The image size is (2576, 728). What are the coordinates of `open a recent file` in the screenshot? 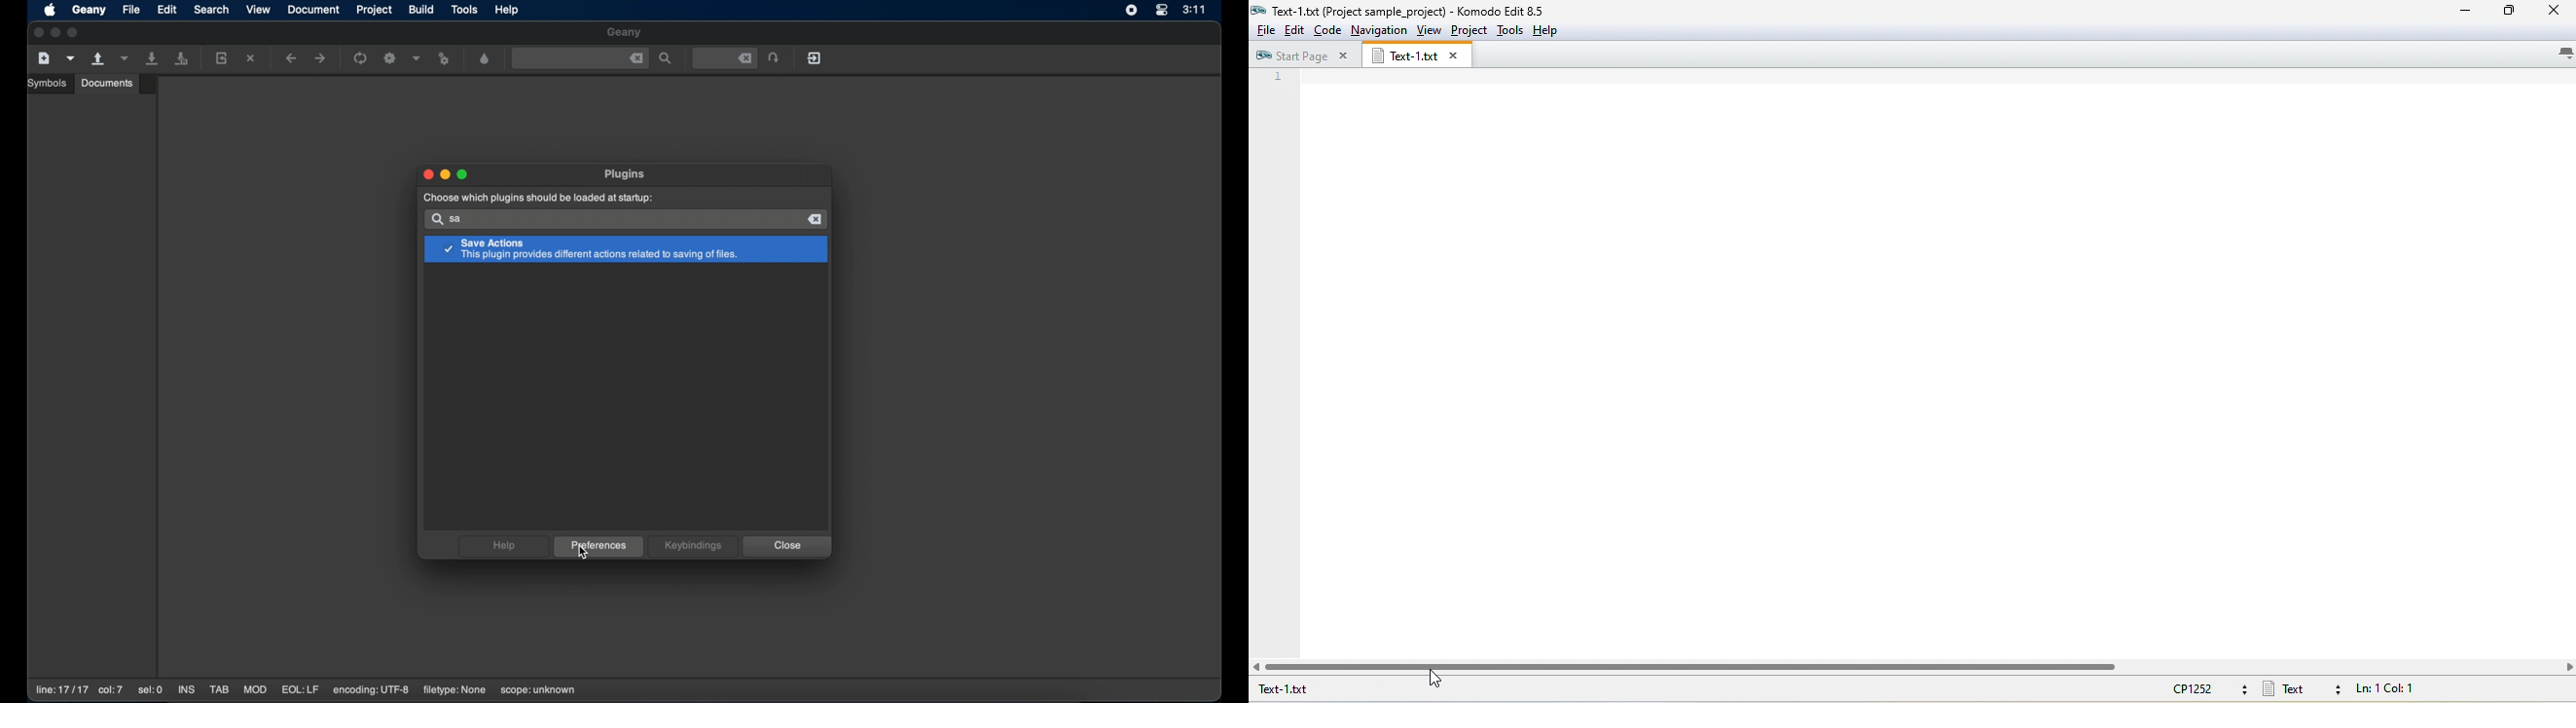 It's located at (124, 59).